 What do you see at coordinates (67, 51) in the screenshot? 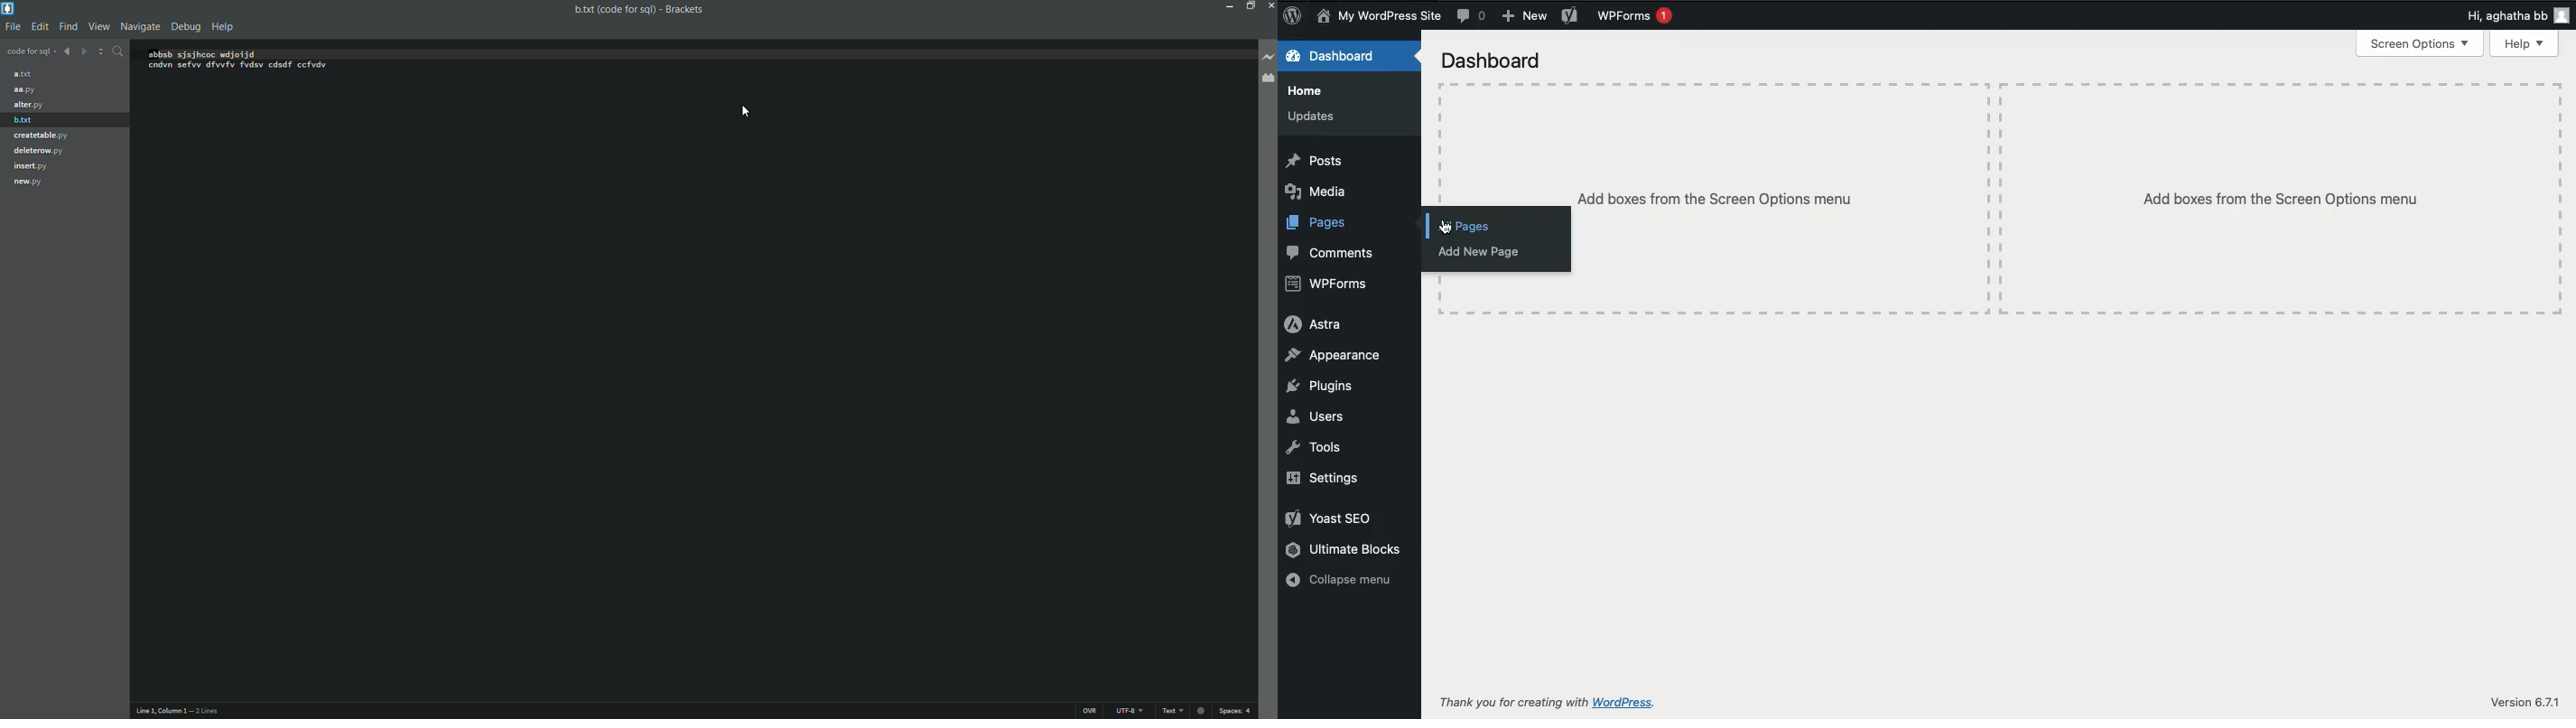
I see `navigate backward` at bounding box center [67, 51].